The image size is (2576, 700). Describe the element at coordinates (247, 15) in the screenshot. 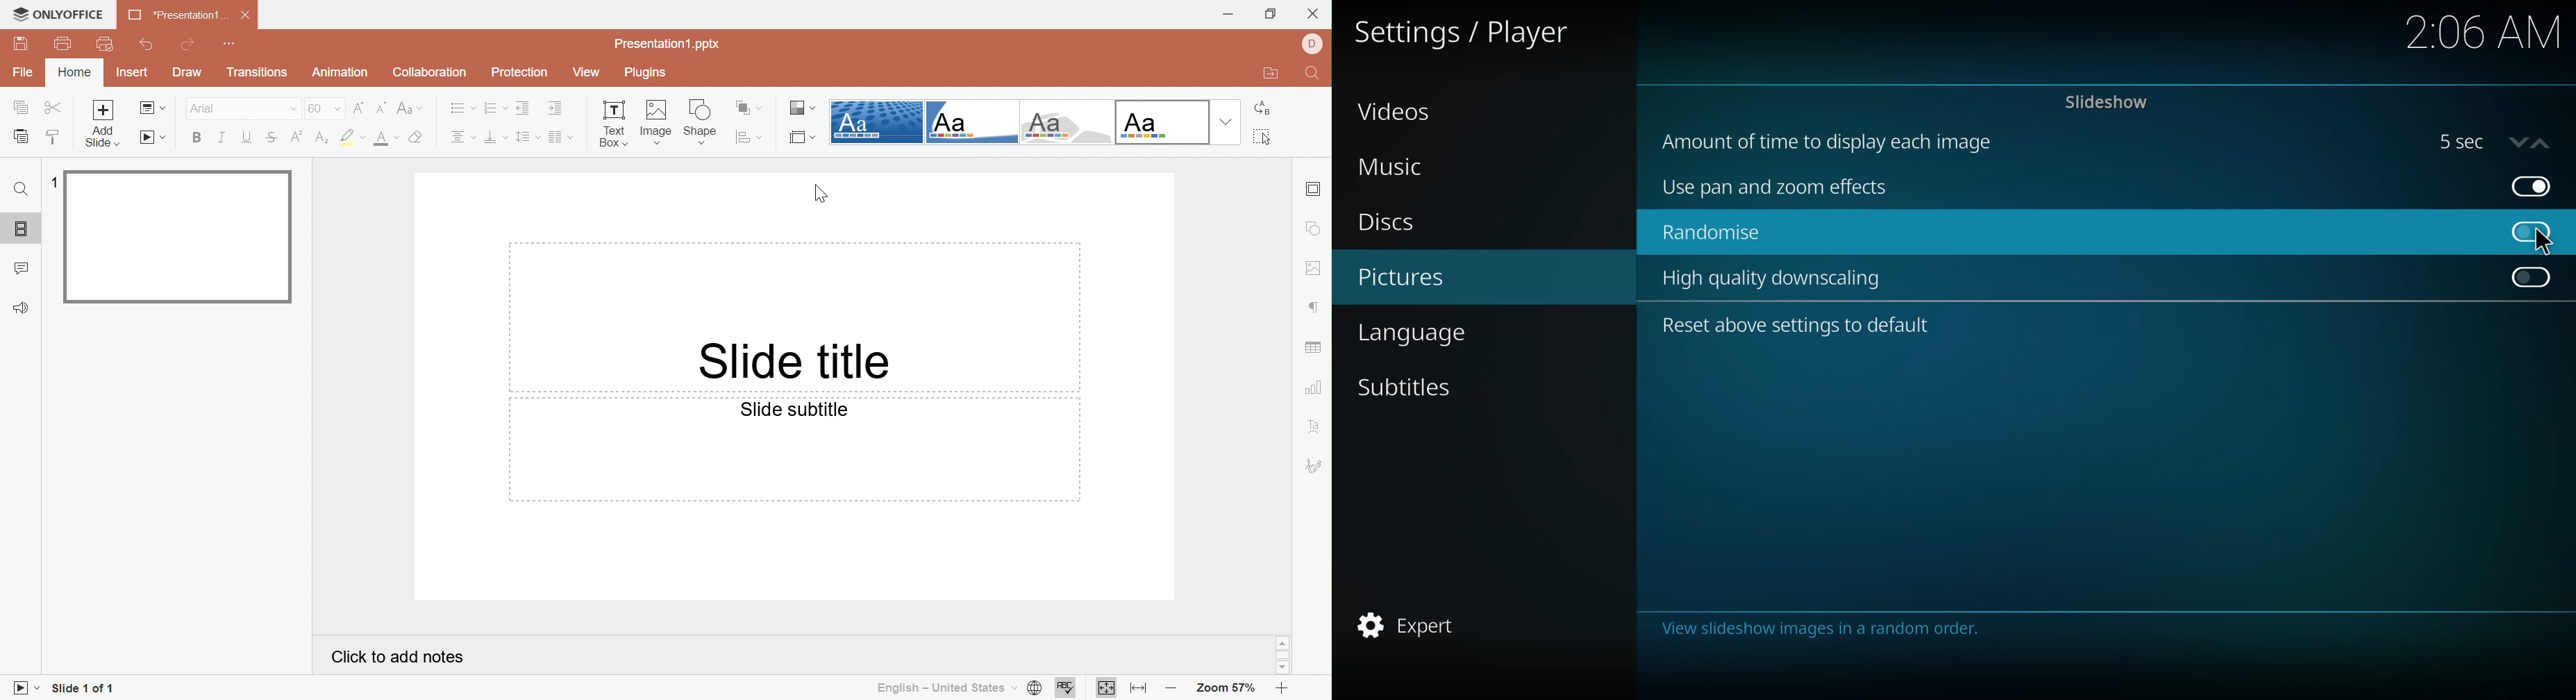

I see `Close` at that location.